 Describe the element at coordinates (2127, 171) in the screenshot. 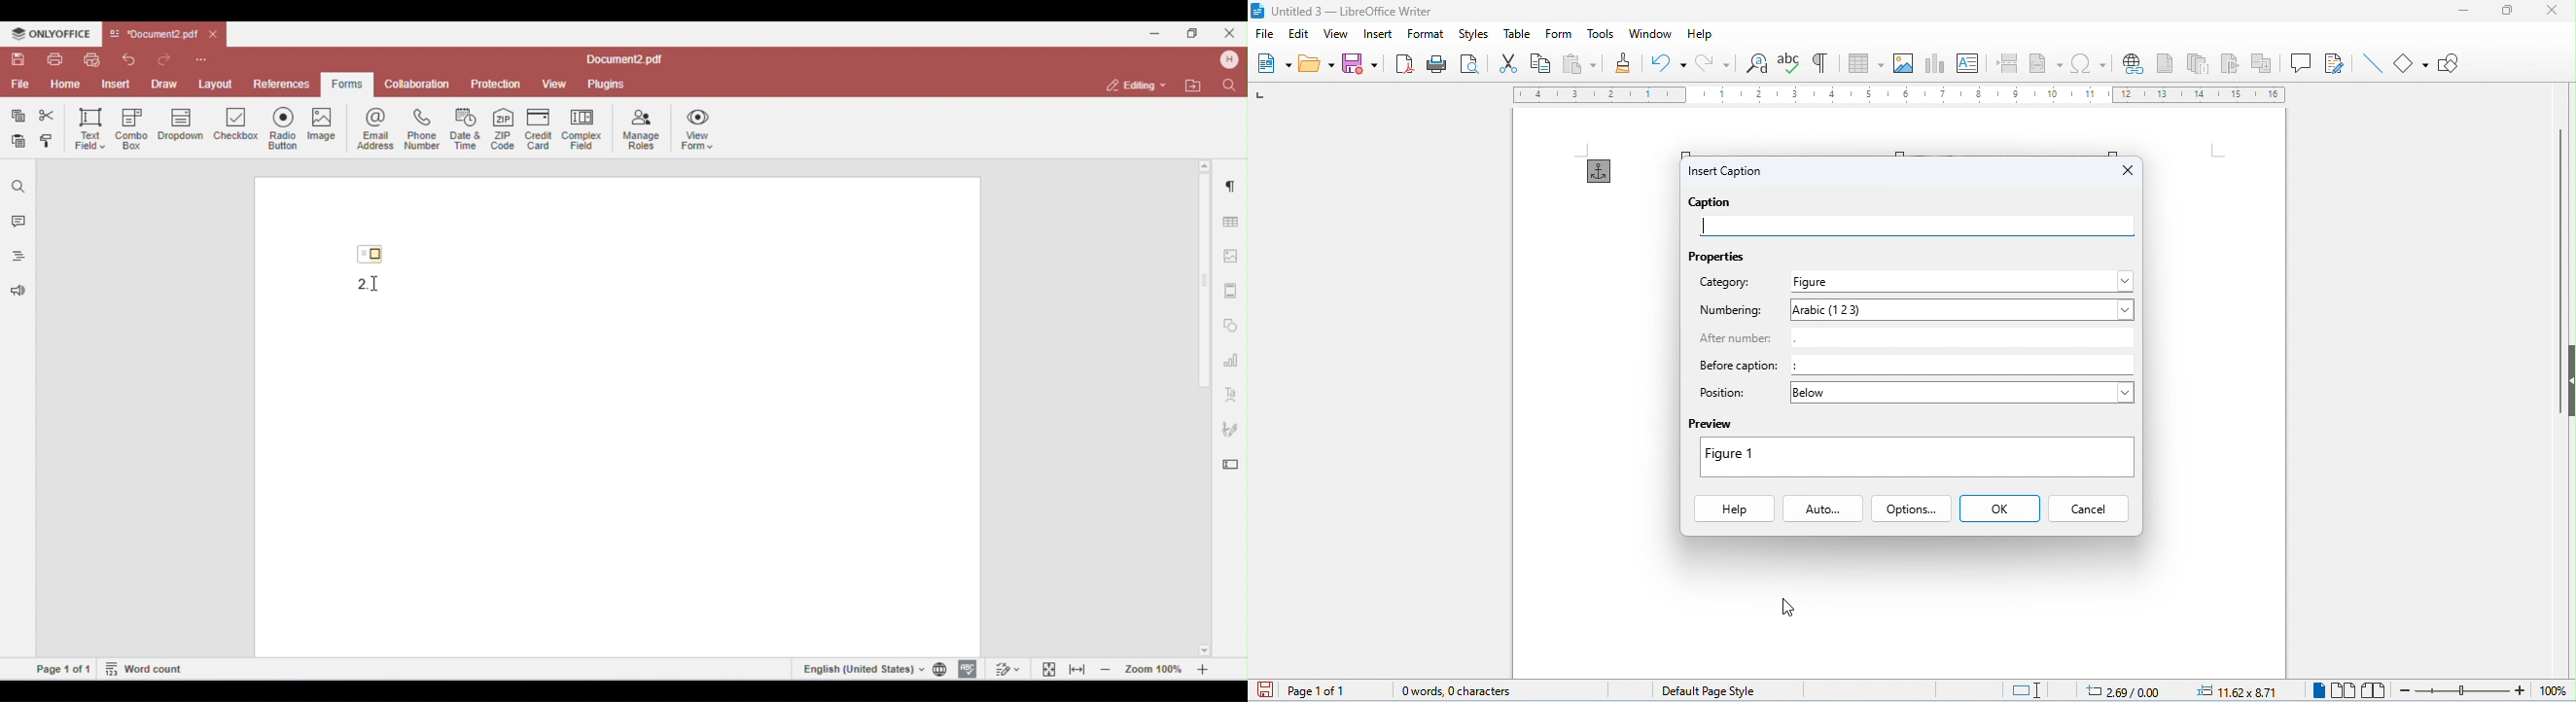

I see `close` at that location.